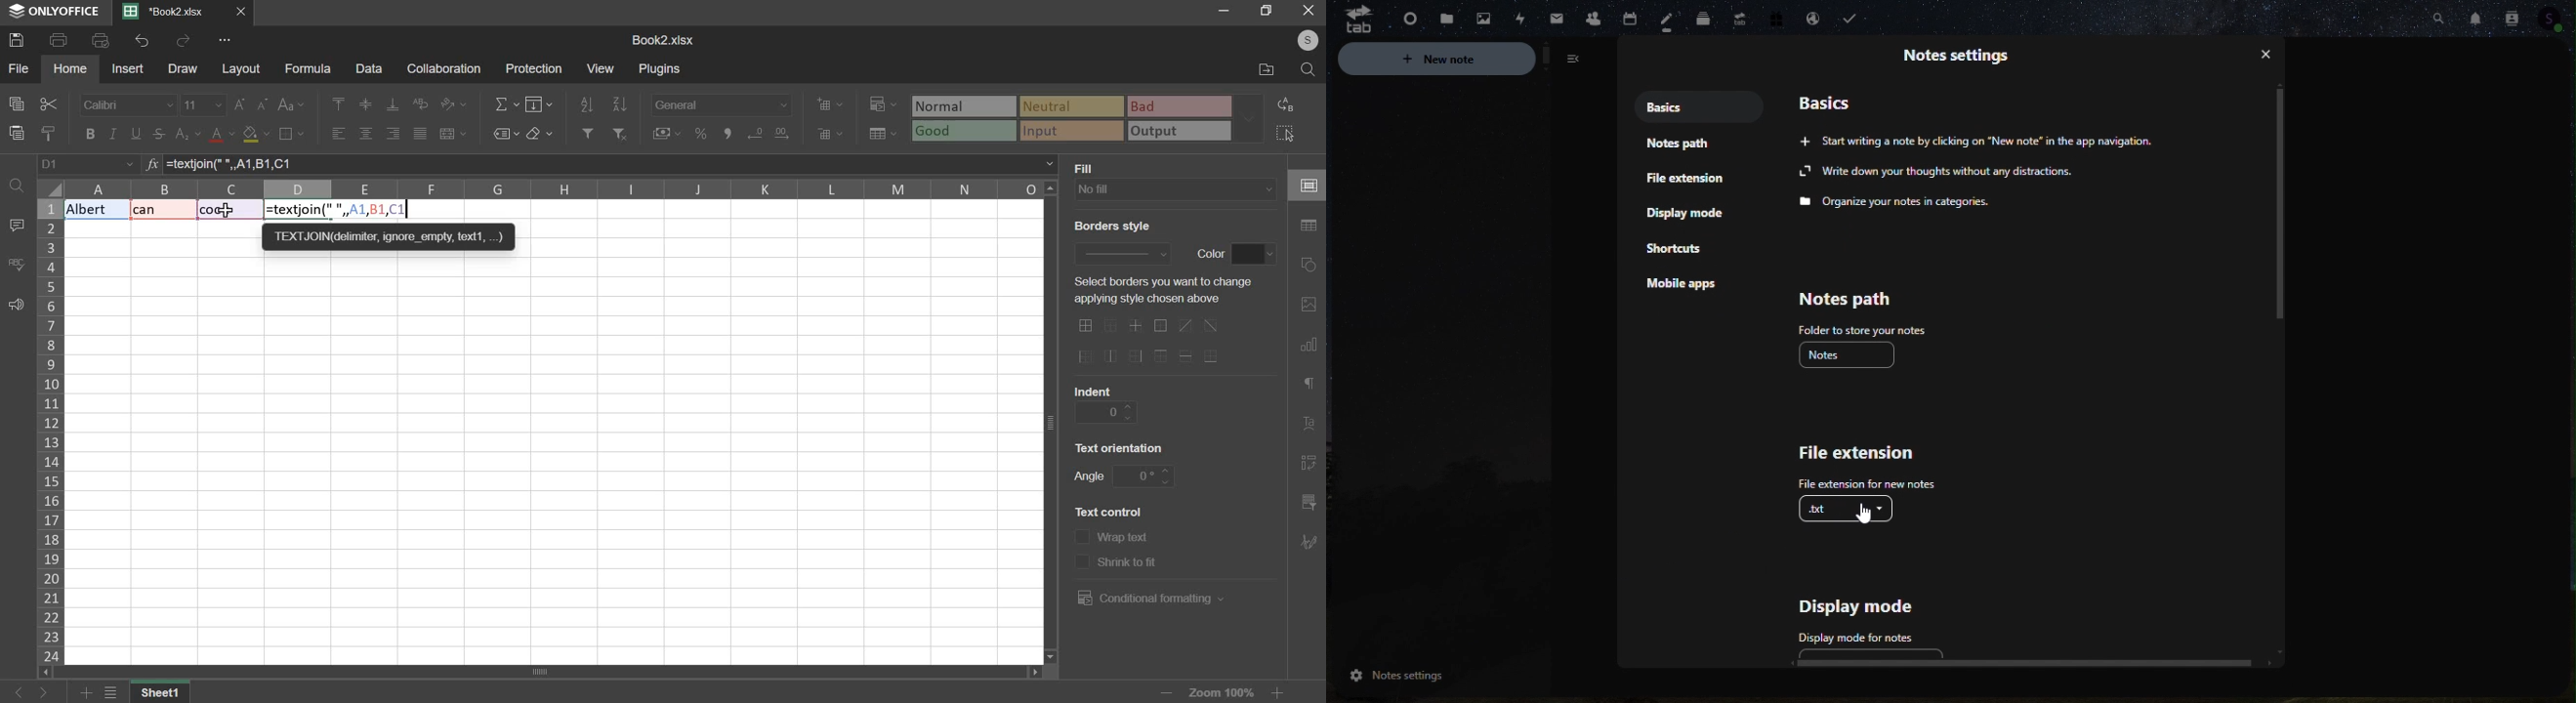 This screenshot has width=2576, height=728. Describe the element at coordinates (722, 103) in the screenshot. I see `number format` at that location.